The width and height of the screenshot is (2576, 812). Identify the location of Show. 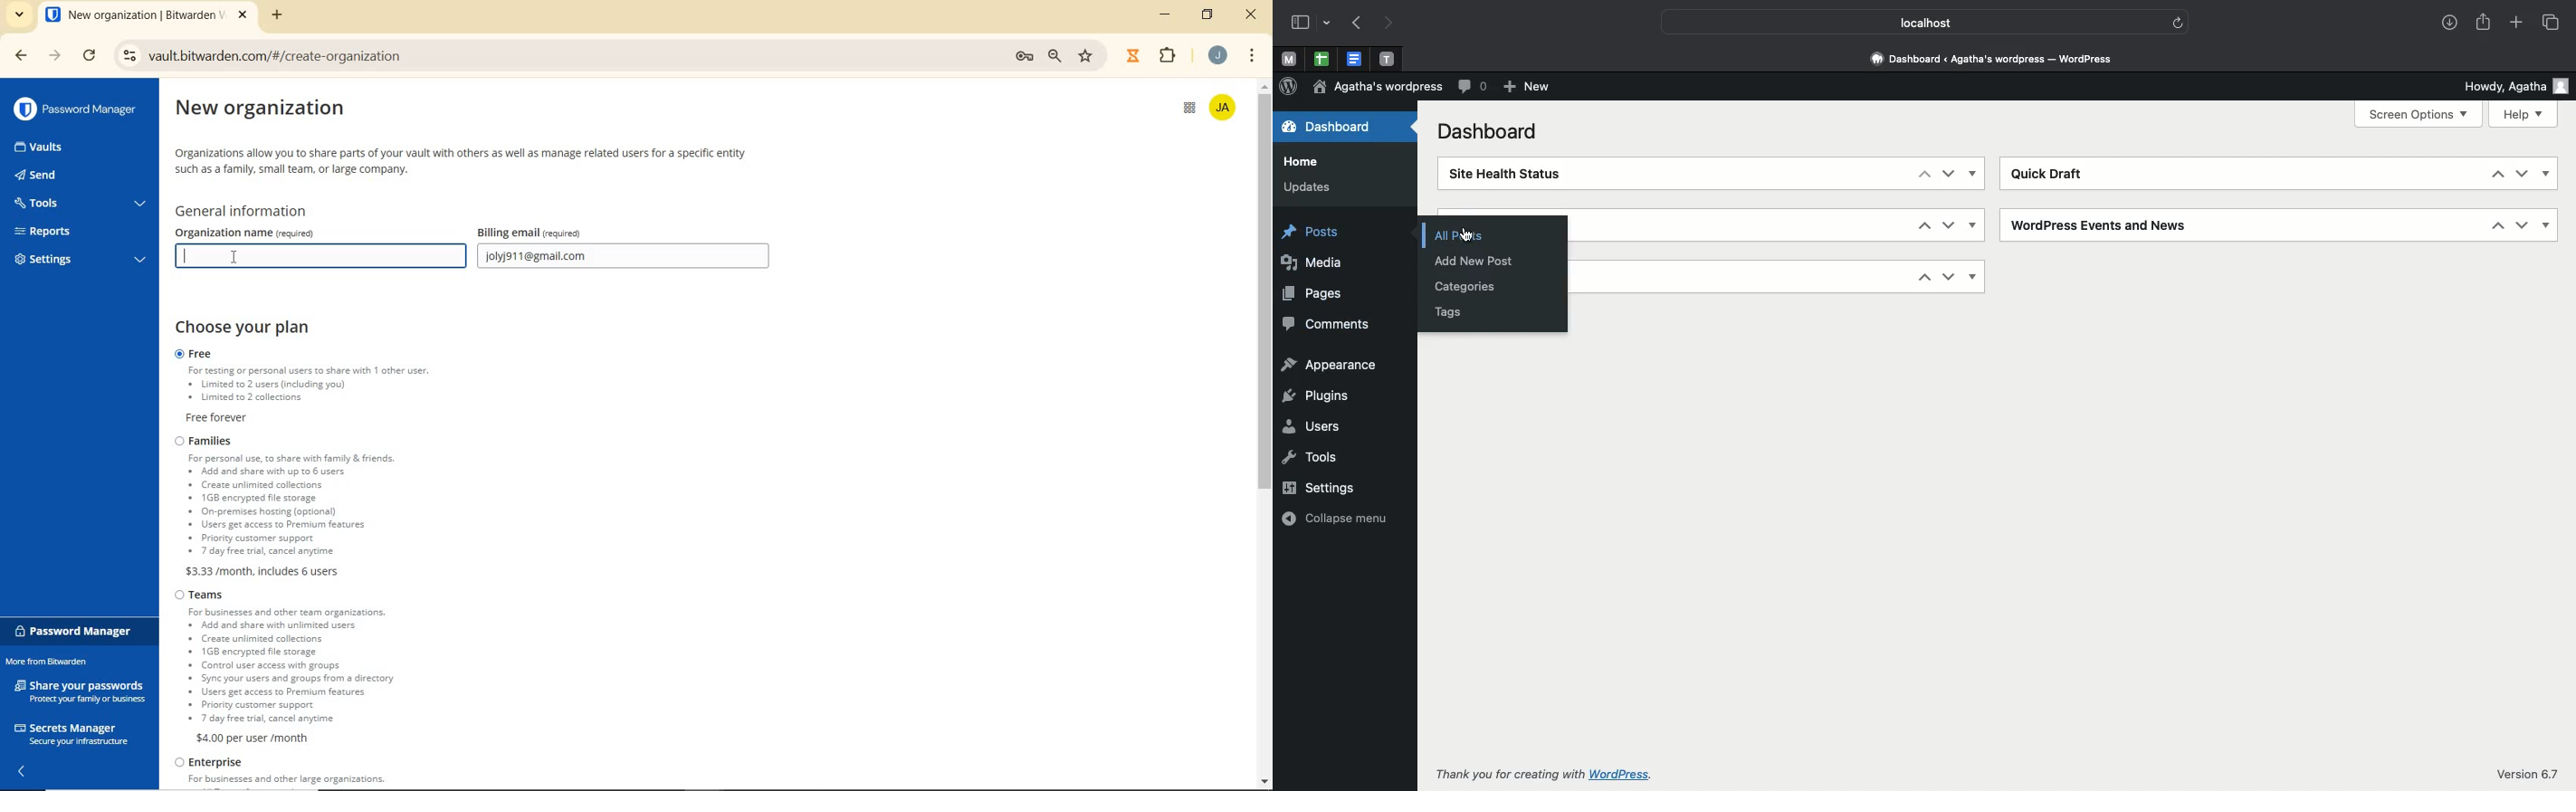
(2546, 176).